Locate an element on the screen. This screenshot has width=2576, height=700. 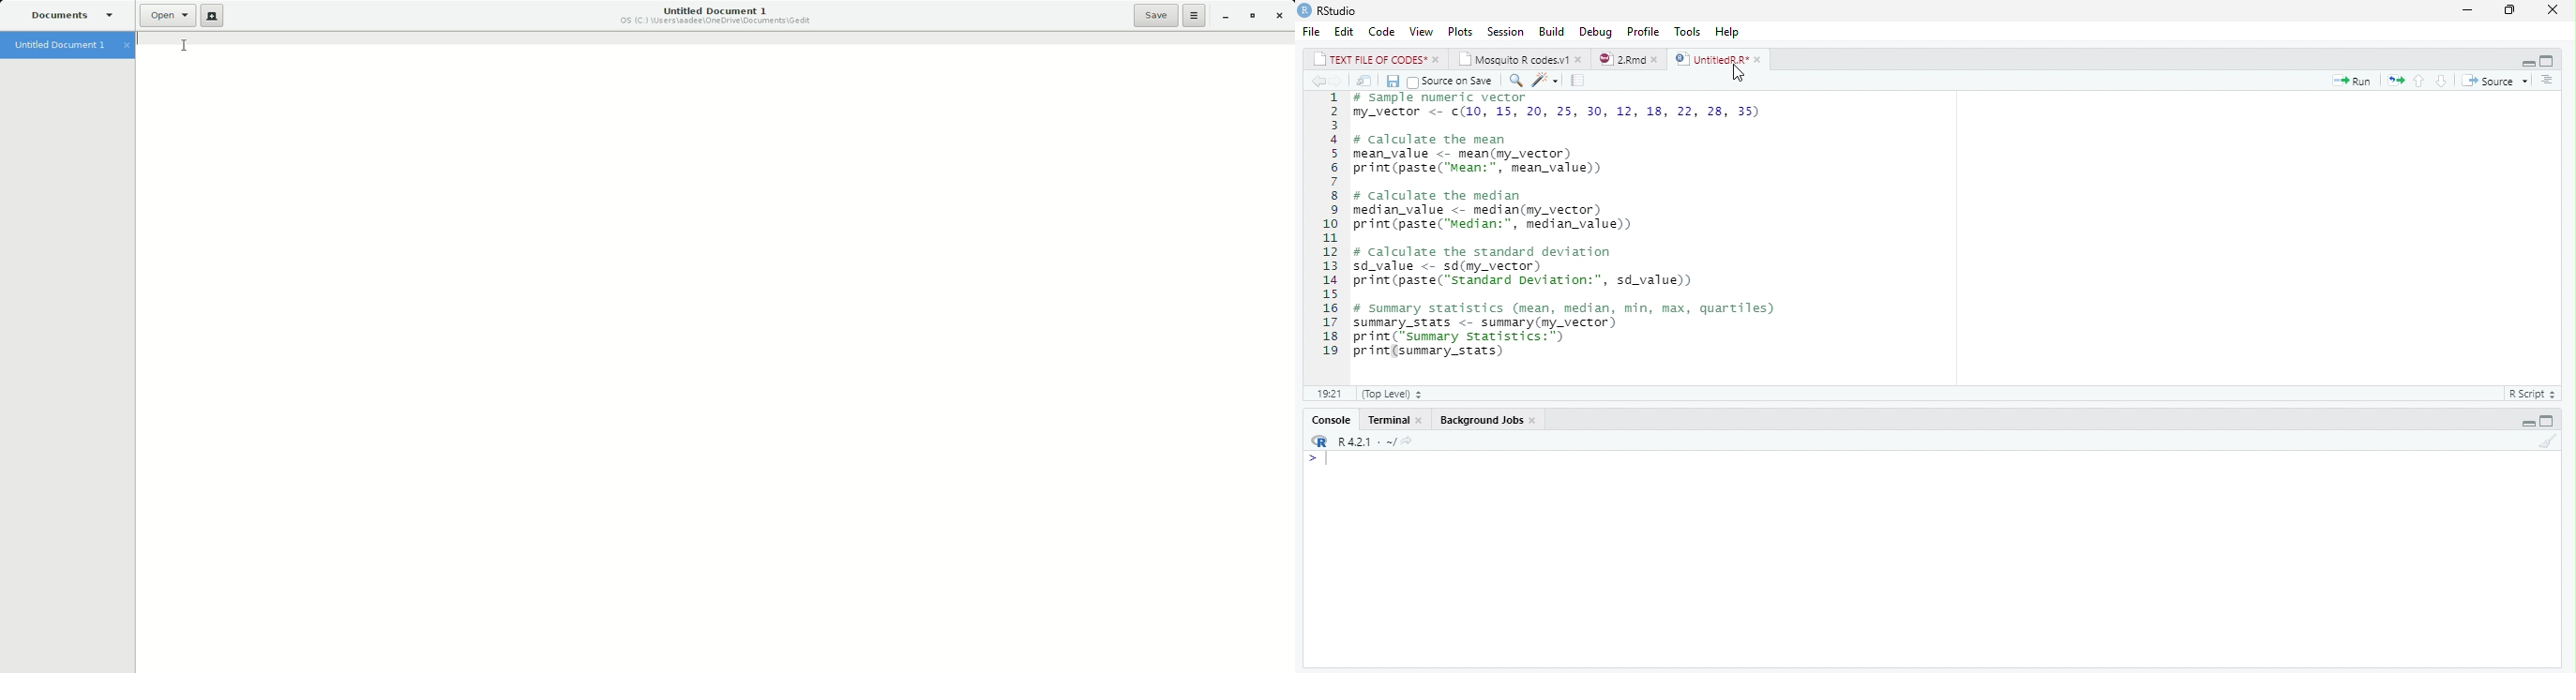
2.Rmd is located at coordinates (1621, 59).